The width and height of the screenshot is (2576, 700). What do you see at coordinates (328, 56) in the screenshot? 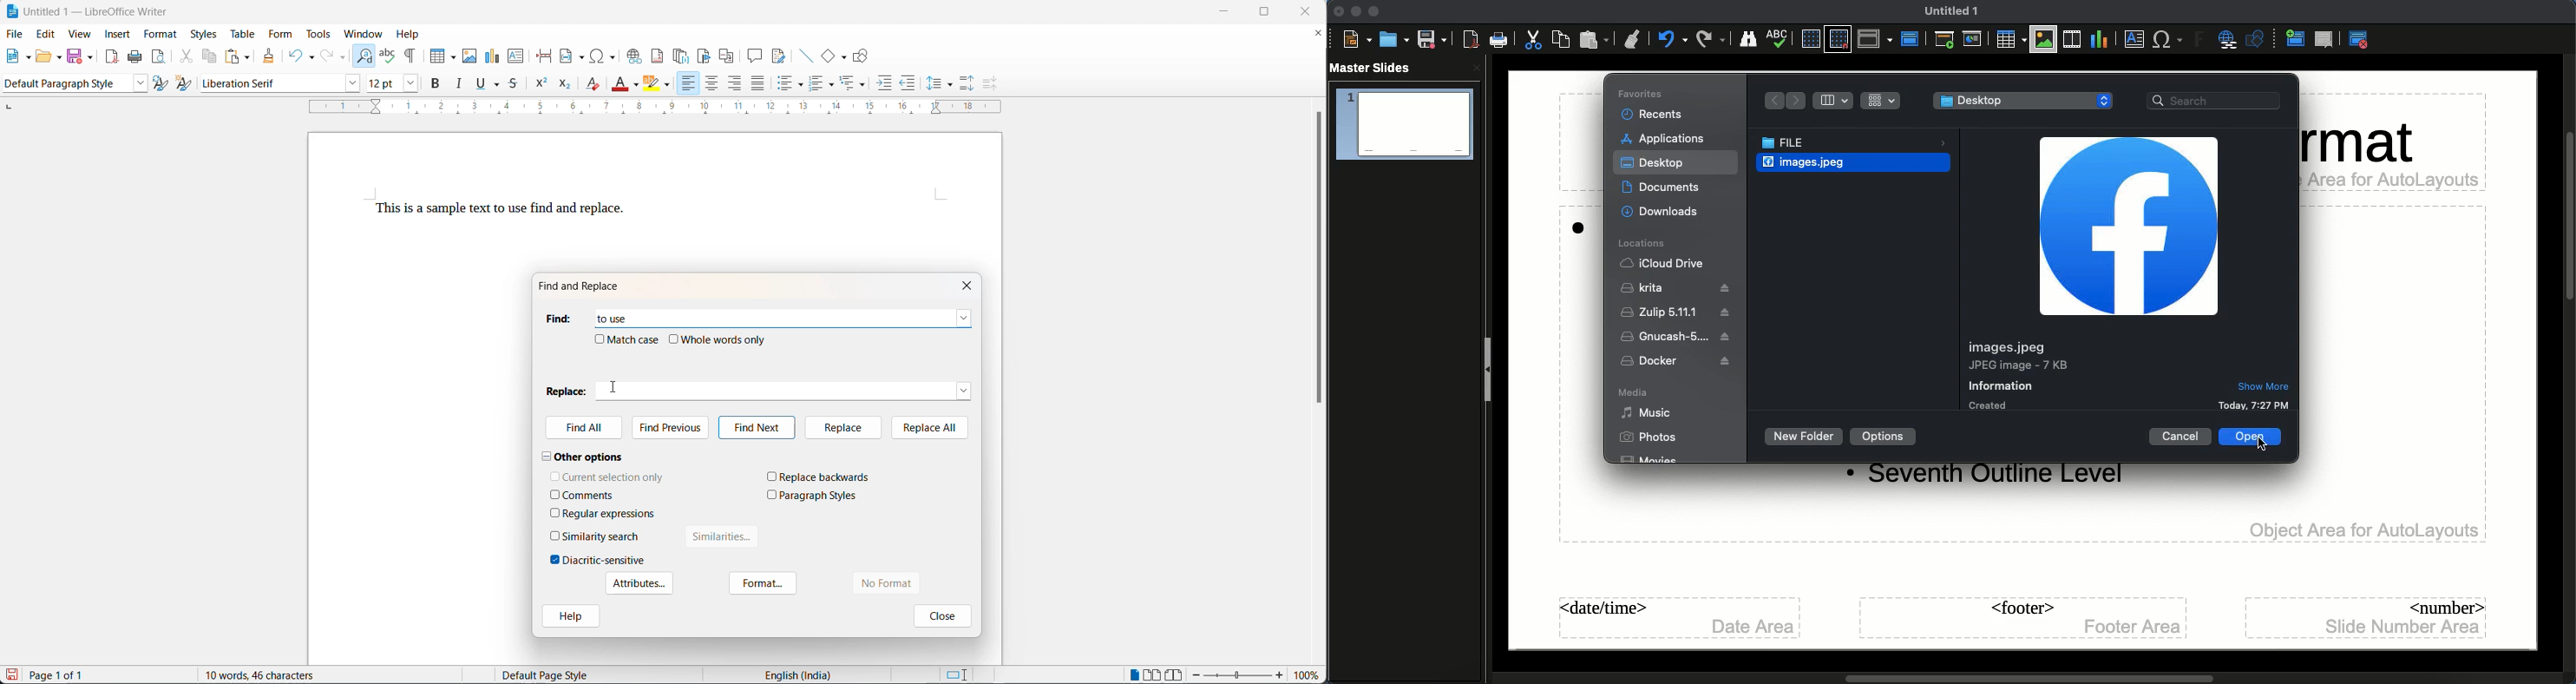
I see `redo` at bounding box center [328, 56].